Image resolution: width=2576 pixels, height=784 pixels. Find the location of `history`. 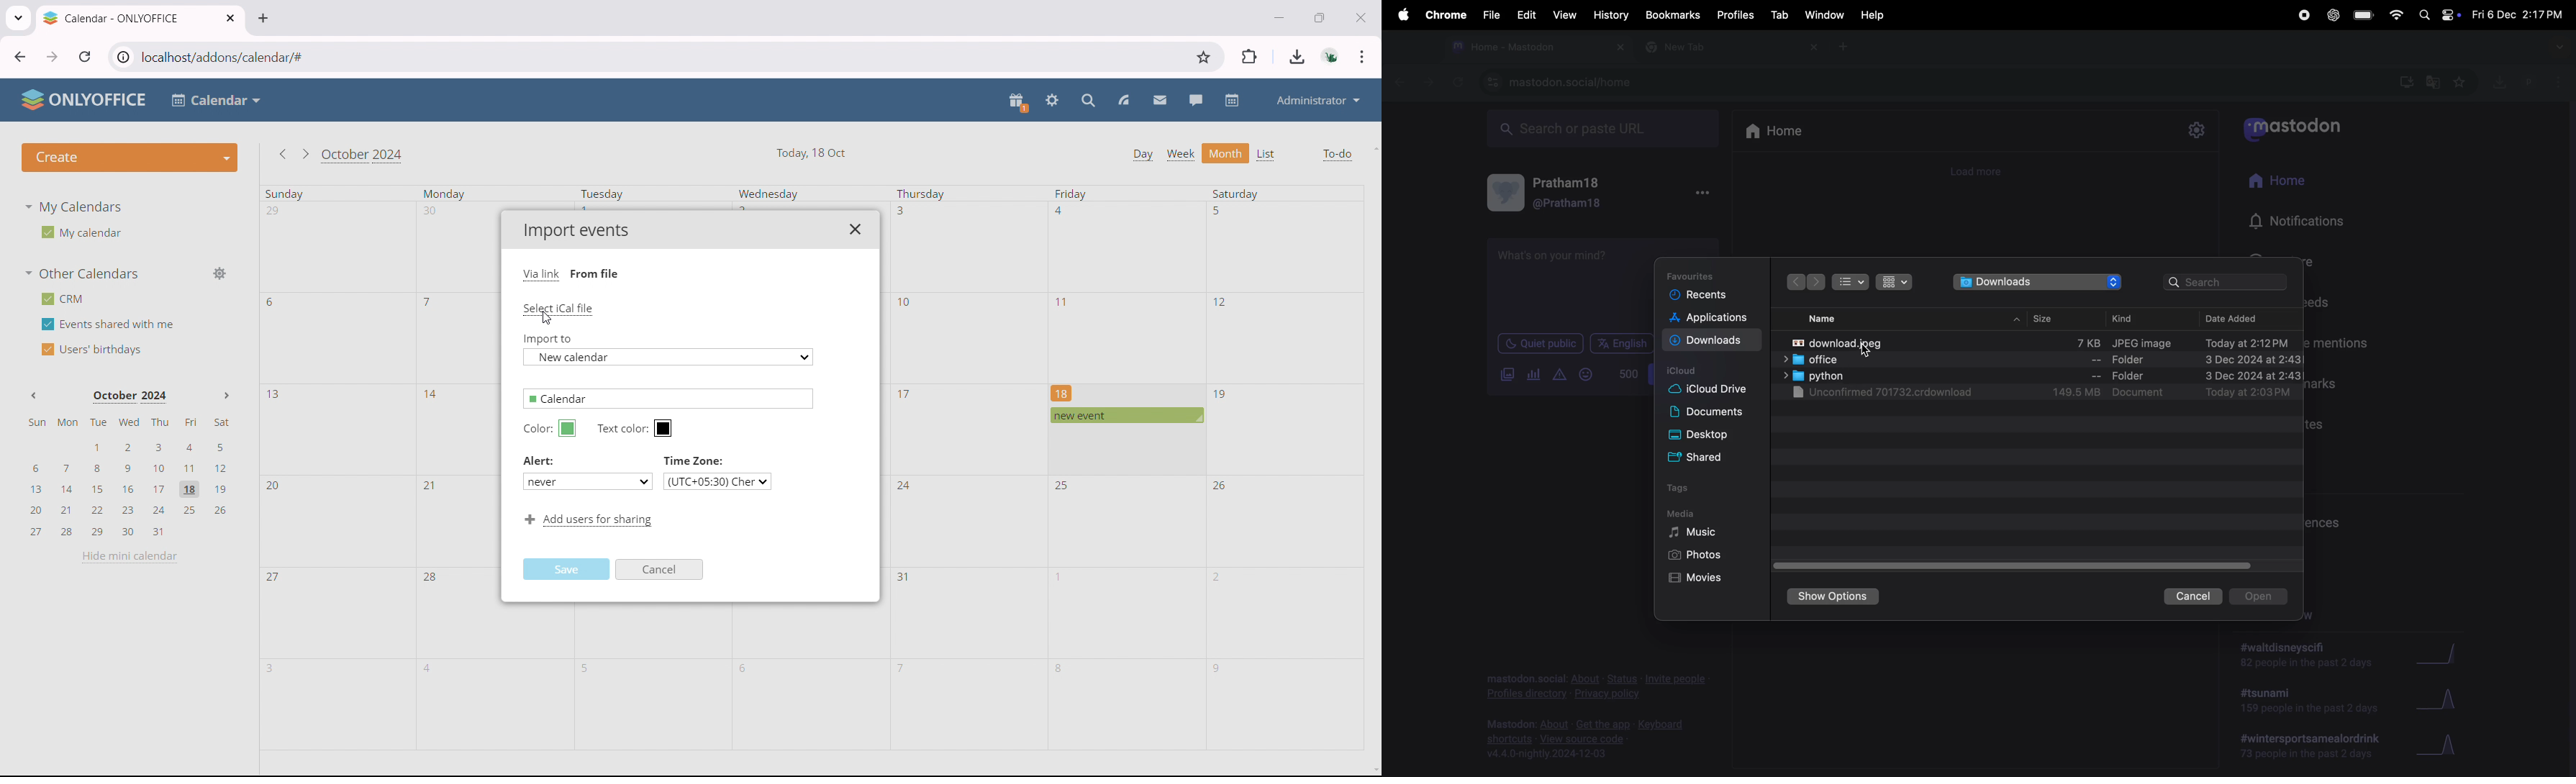

history is located at coordinates (1610, 15).